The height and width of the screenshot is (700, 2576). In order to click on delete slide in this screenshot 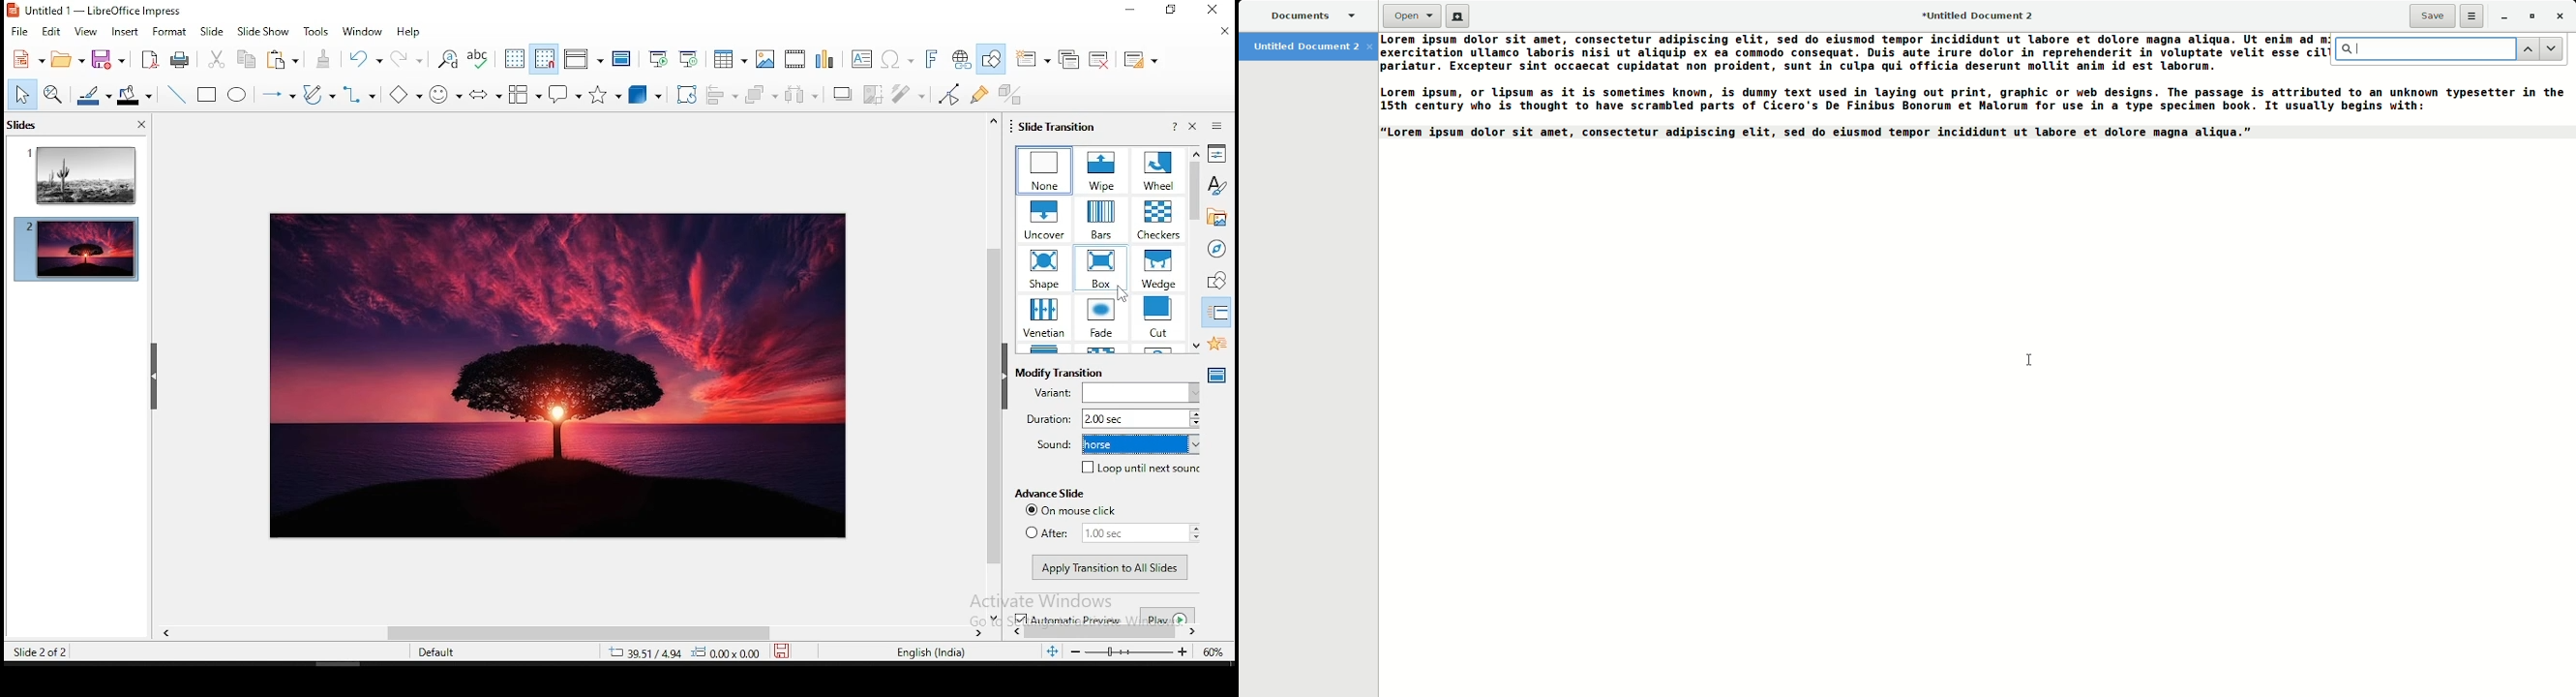, I will do `click(1101, 59)`.